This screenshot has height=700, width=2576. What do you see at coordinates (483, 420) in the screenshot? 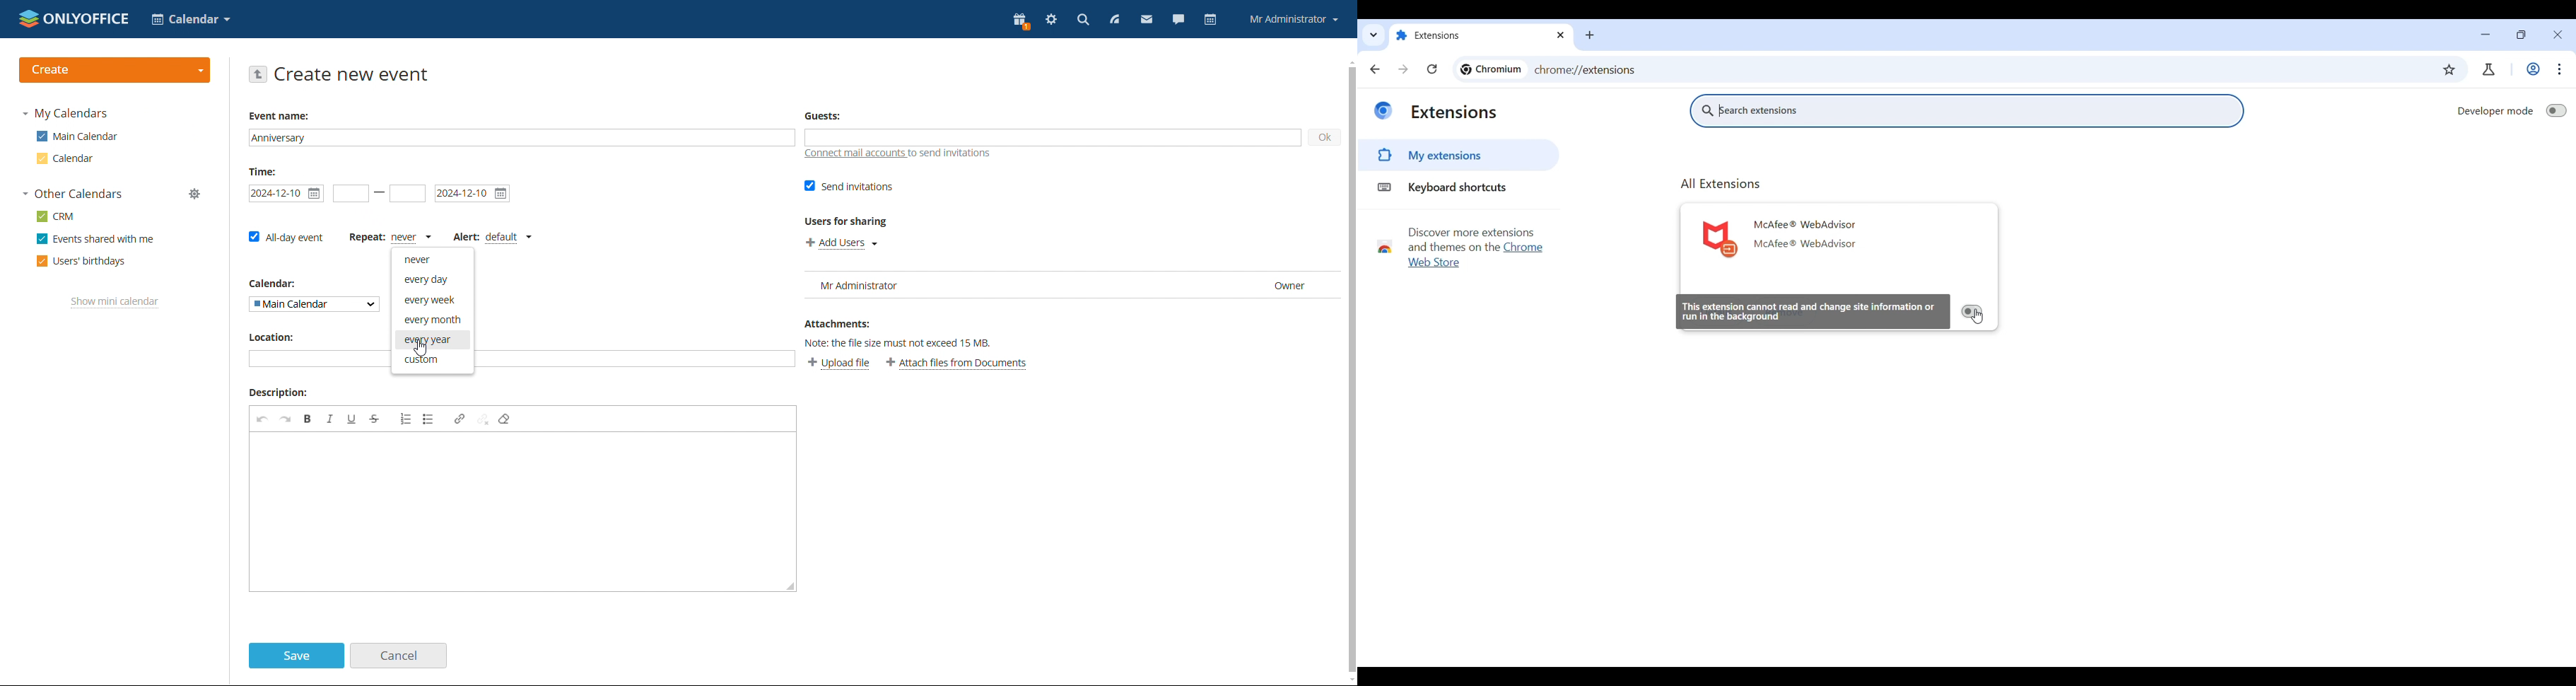
I see `unlink` at bounding box center [483, 420].